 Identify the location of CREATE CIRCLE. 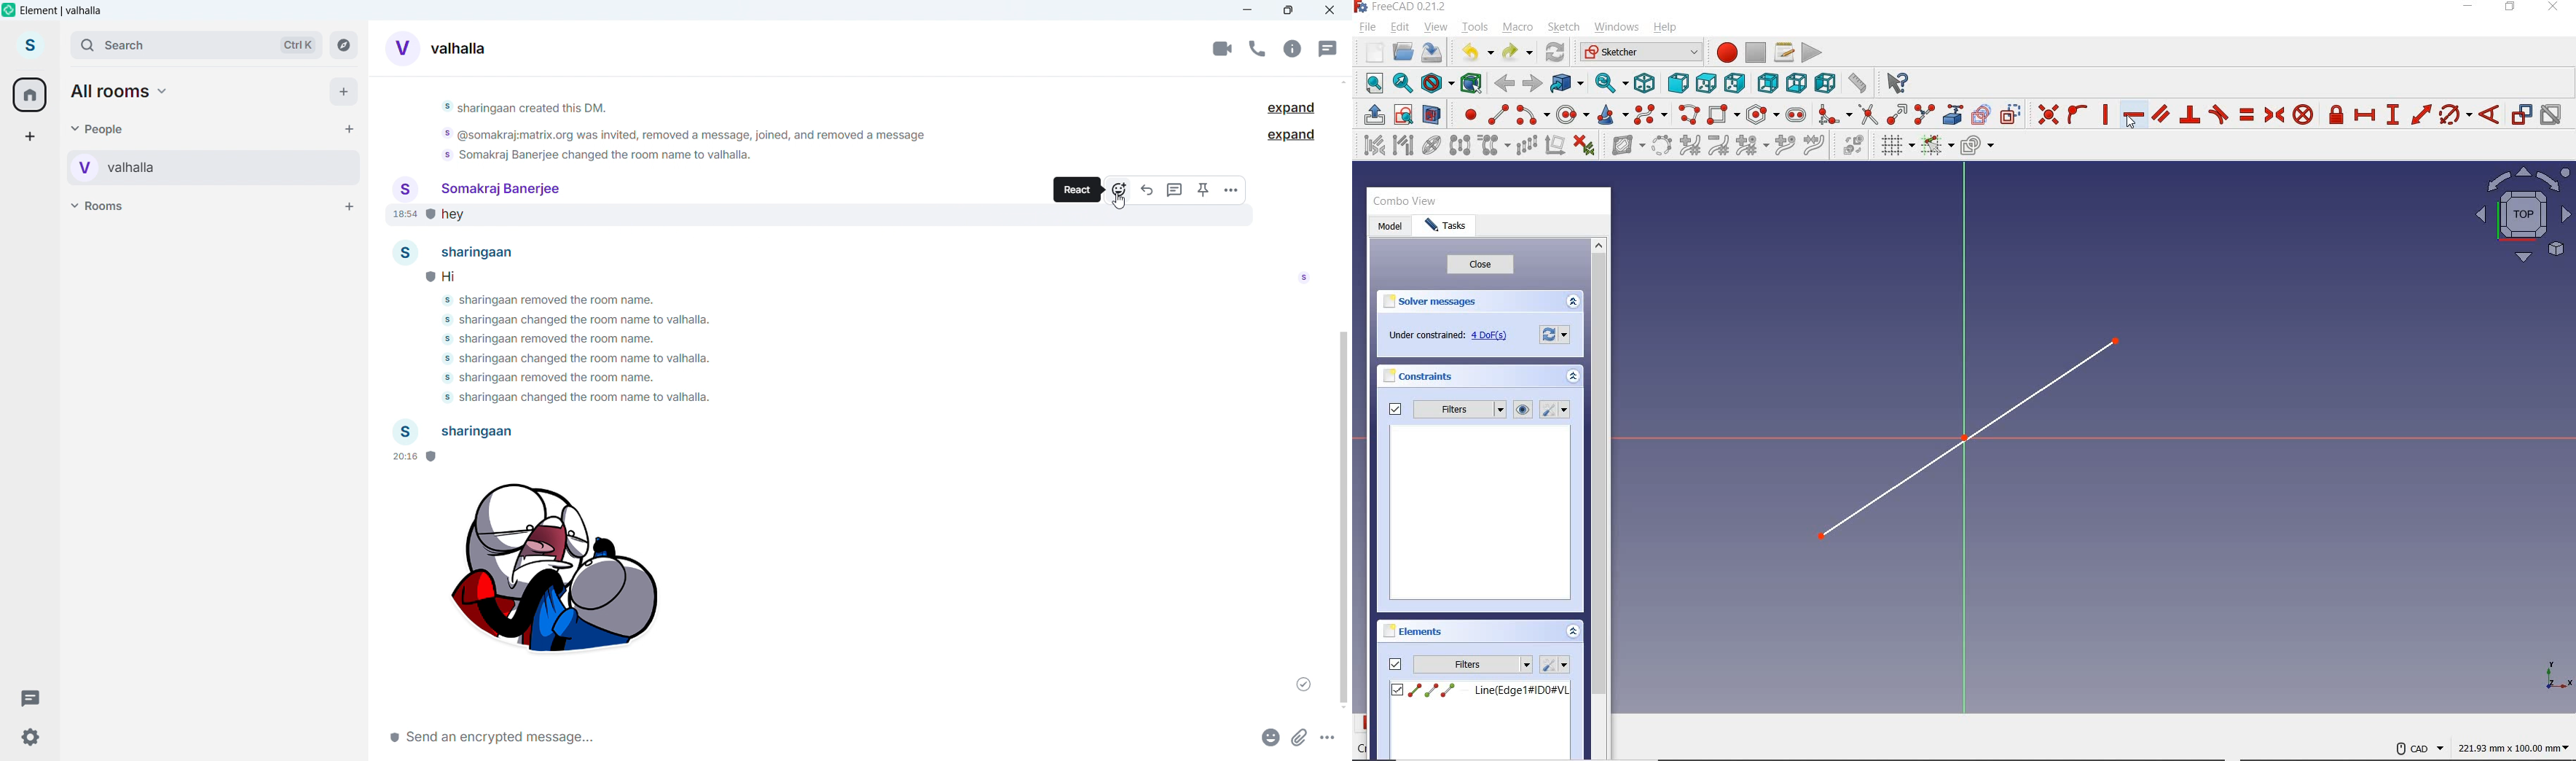
(1572, 114).